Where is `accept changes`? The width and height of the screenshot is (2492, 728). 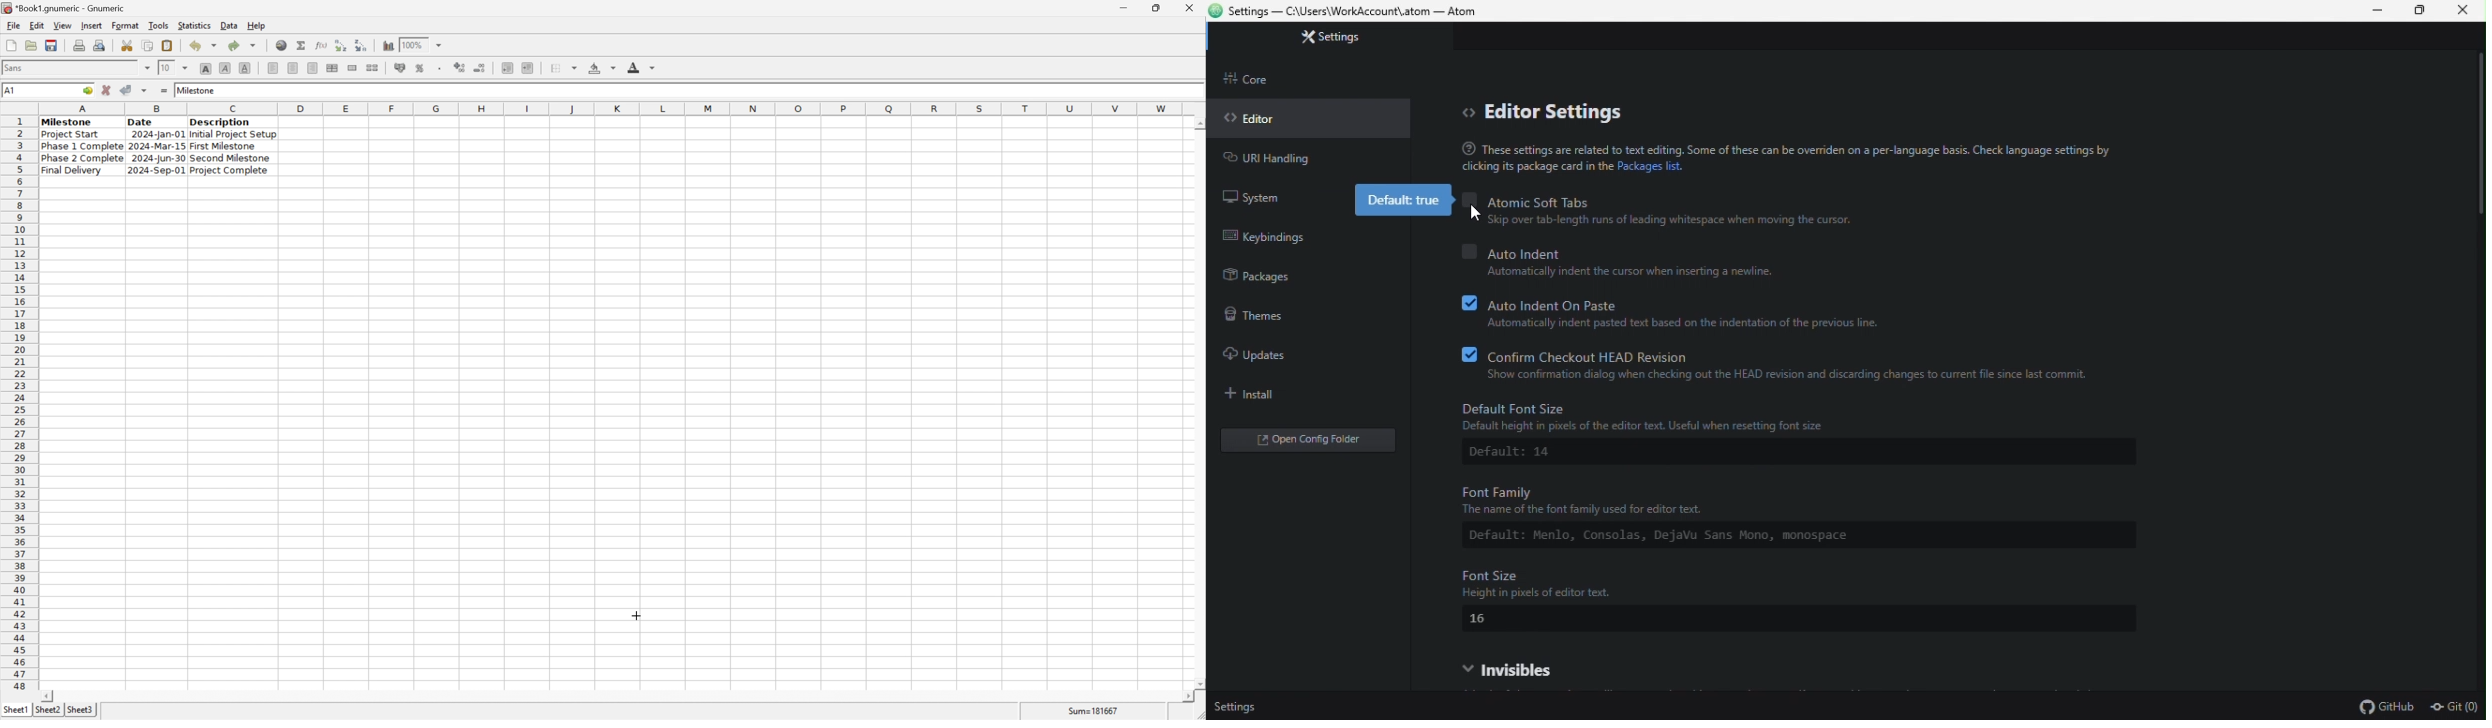
accept changes is located at coordinates (129, 90).